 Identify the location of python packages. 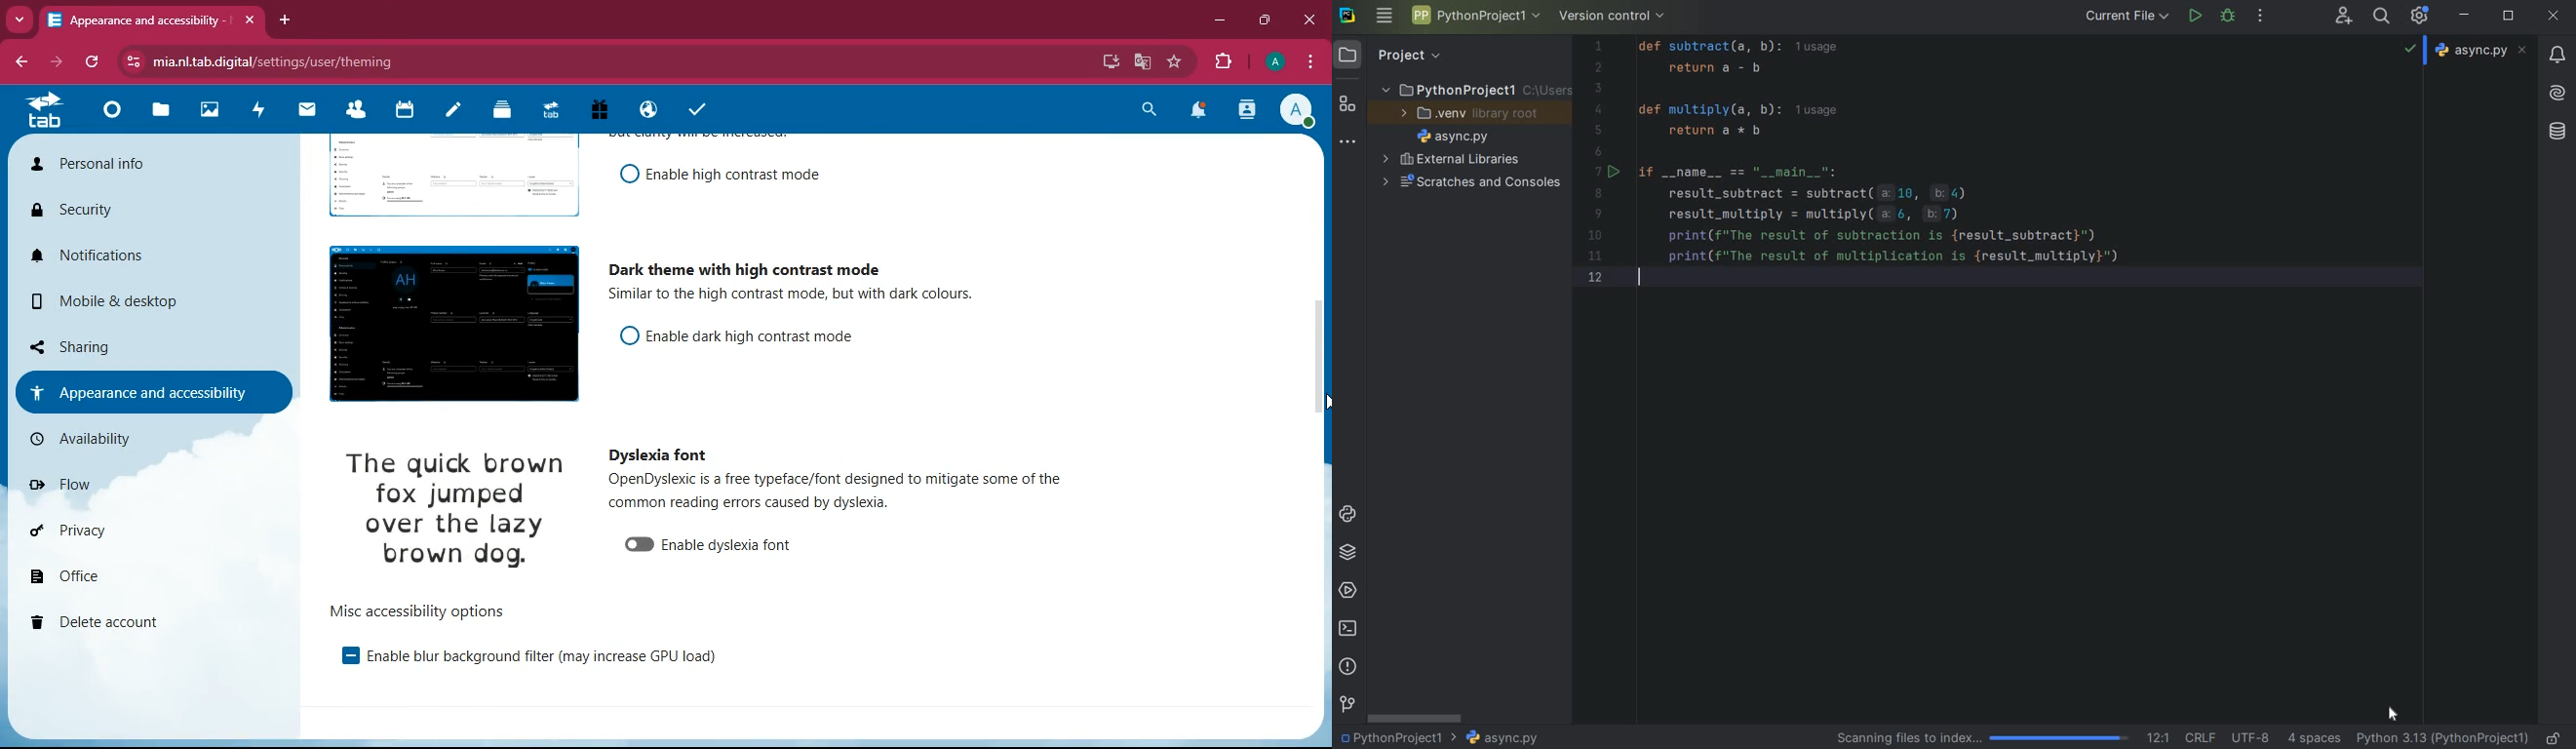
(1346, 554).